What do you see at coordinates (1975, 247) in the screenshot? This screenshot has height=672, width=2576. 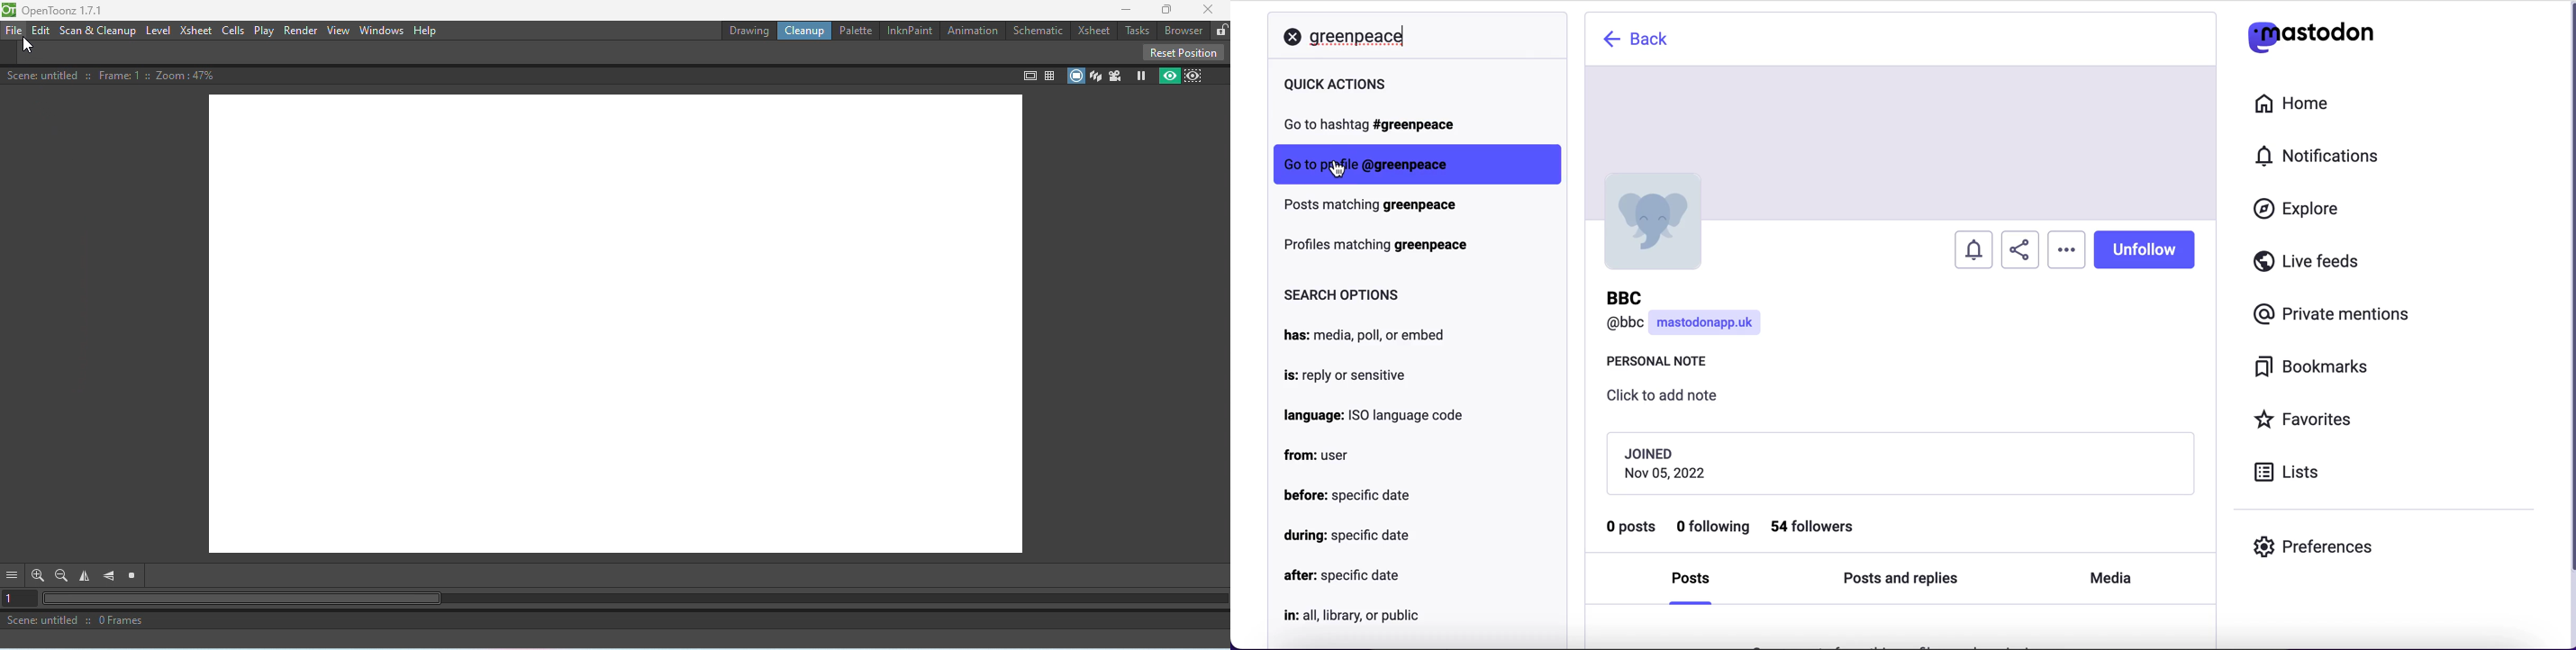 I see `turn notifications on` at bounding box center [1975, 247].